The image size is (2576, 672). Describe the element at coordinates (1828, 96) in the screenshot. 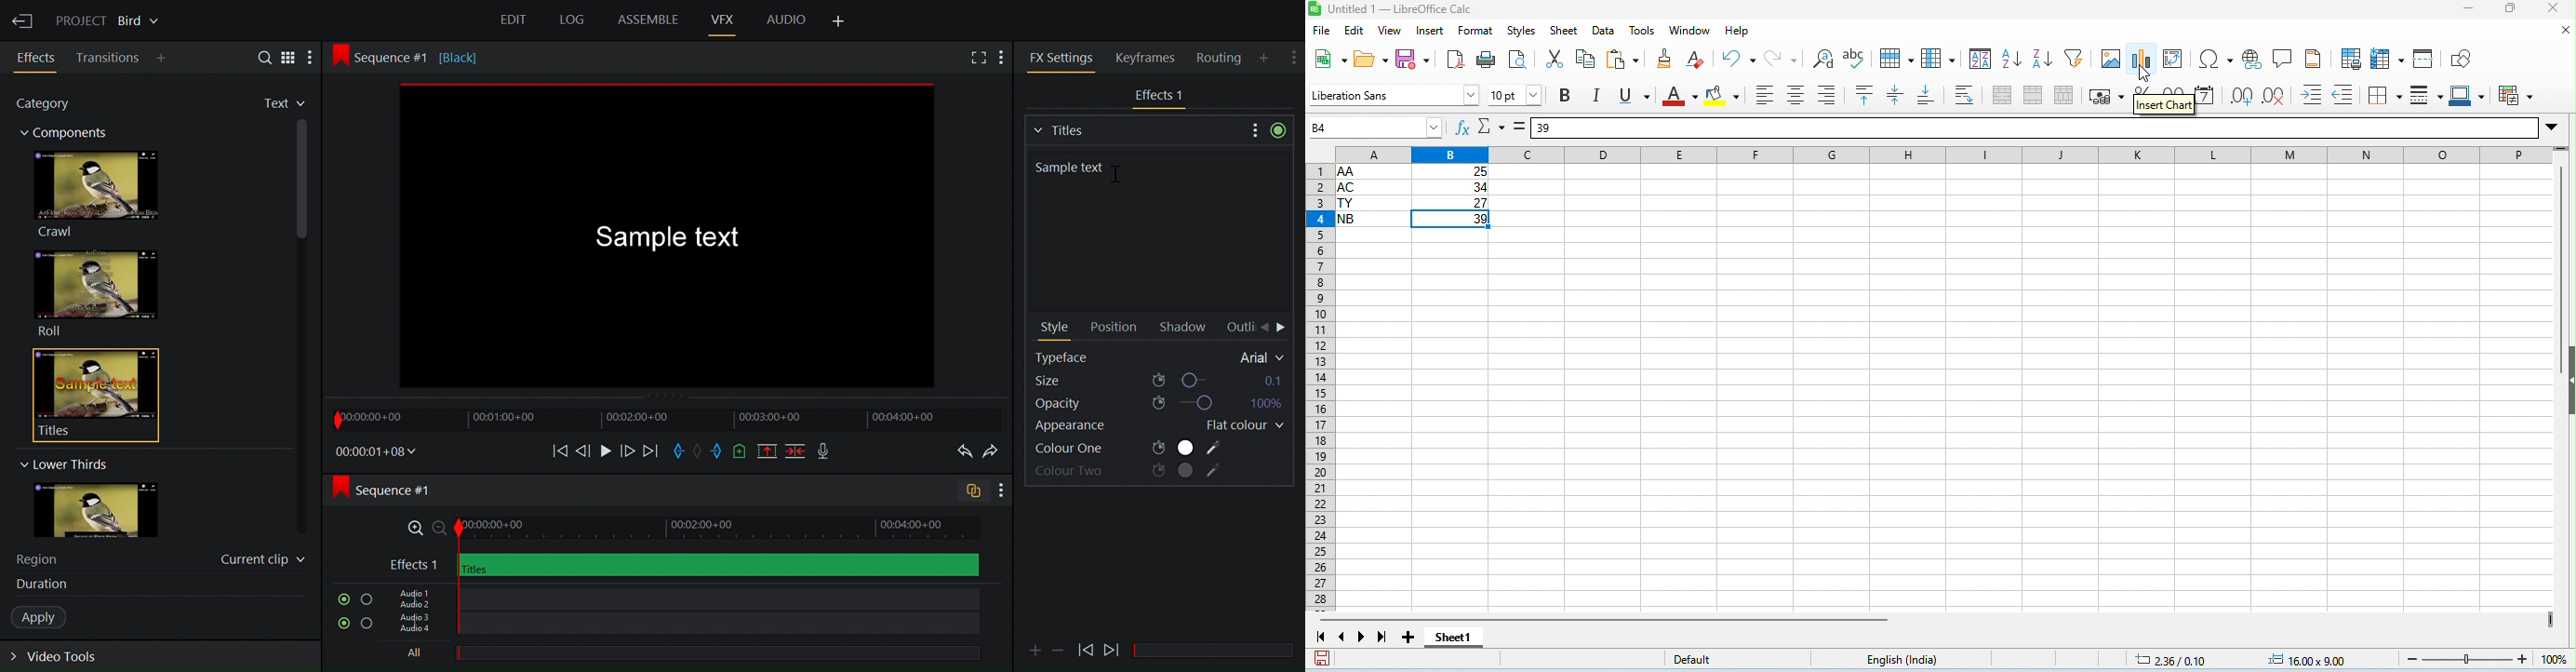

I see `align right` at that location.